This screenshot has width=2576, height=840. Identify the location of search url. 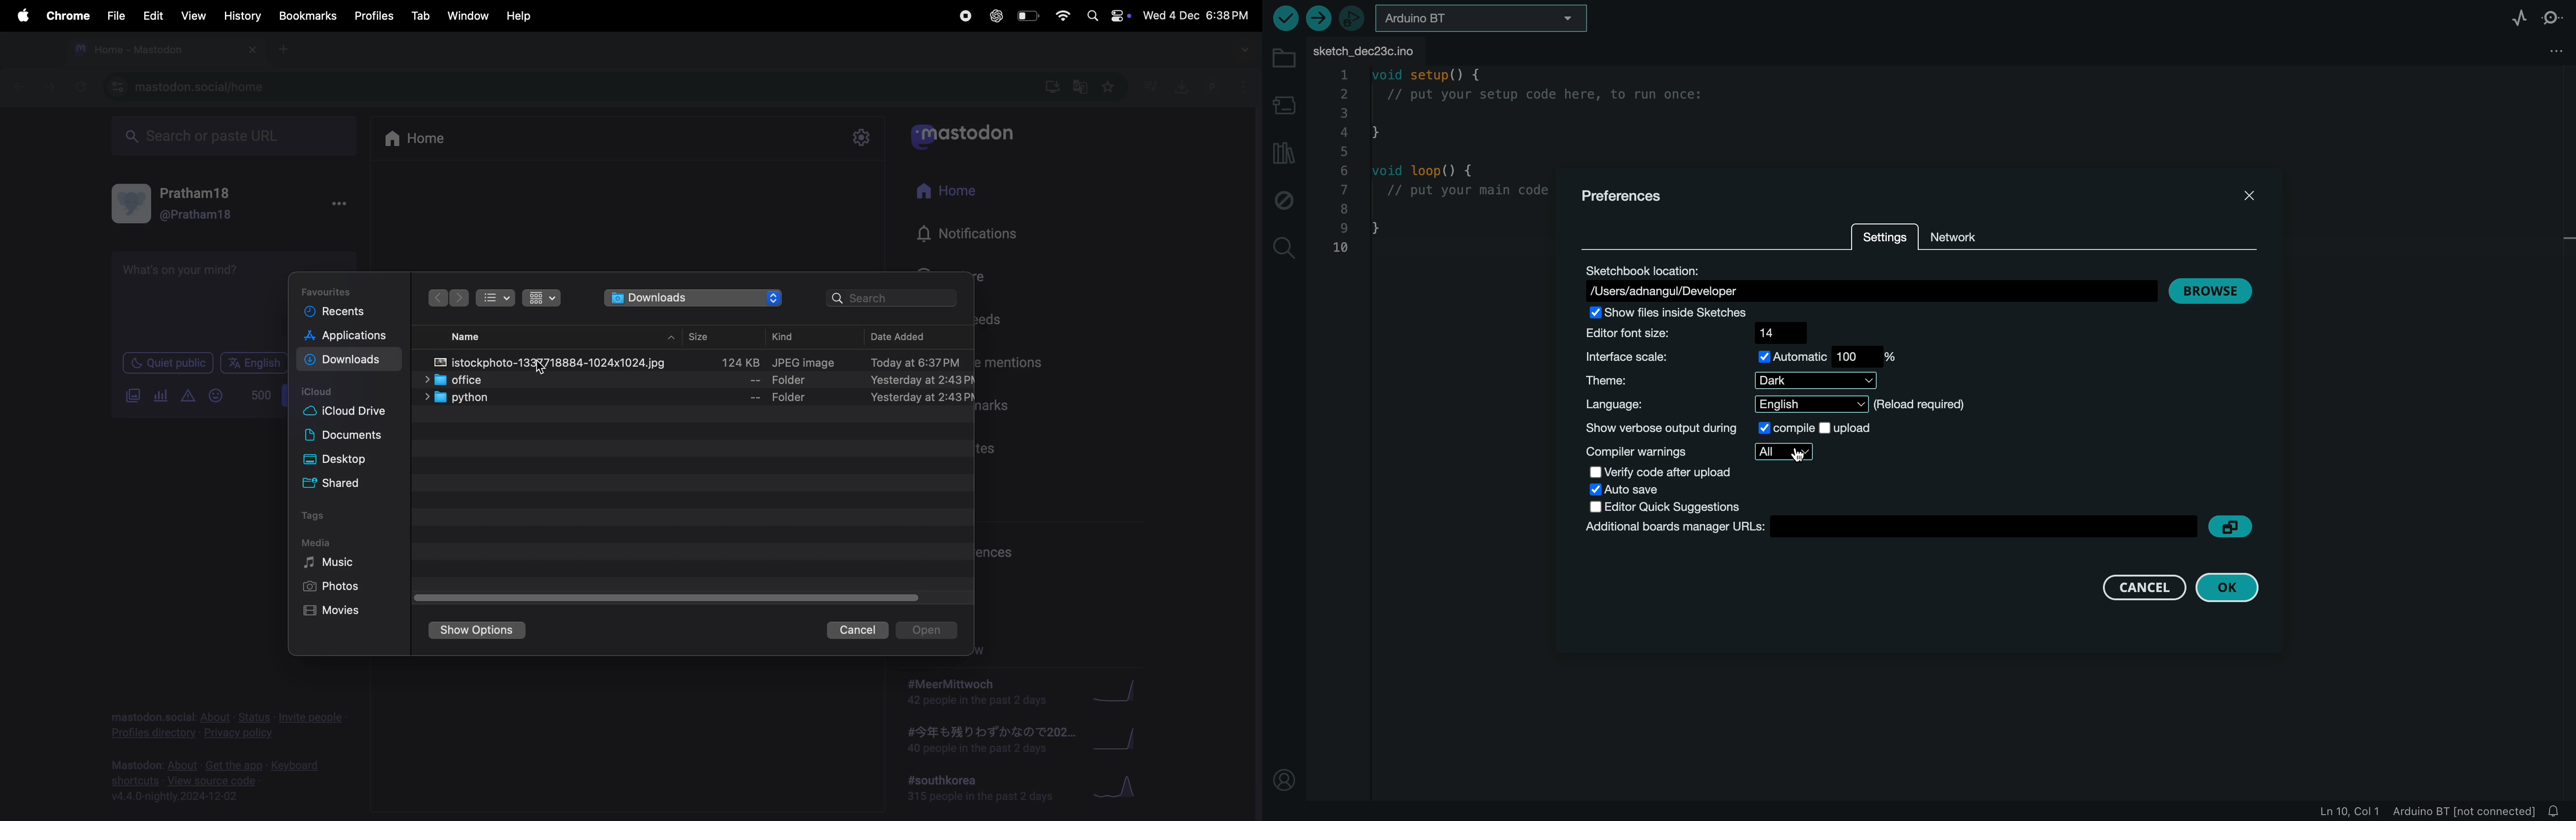
(231, 136).